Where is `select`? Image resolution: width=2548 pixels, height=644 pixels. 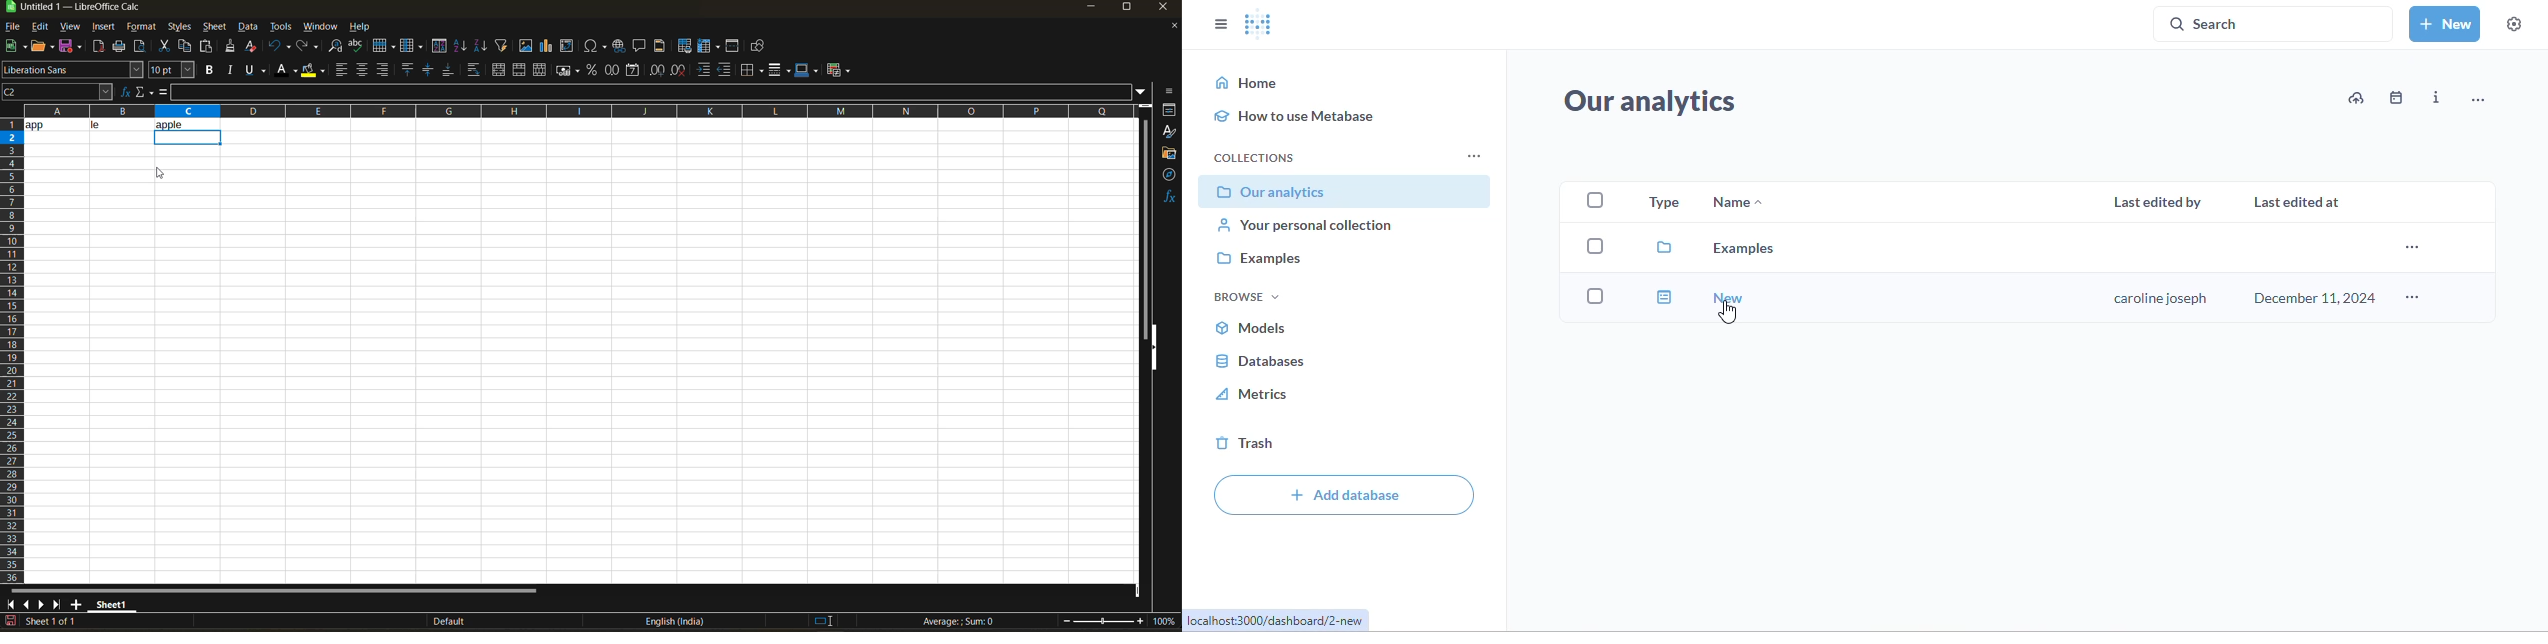
select is located at coordinates (1595, 296).